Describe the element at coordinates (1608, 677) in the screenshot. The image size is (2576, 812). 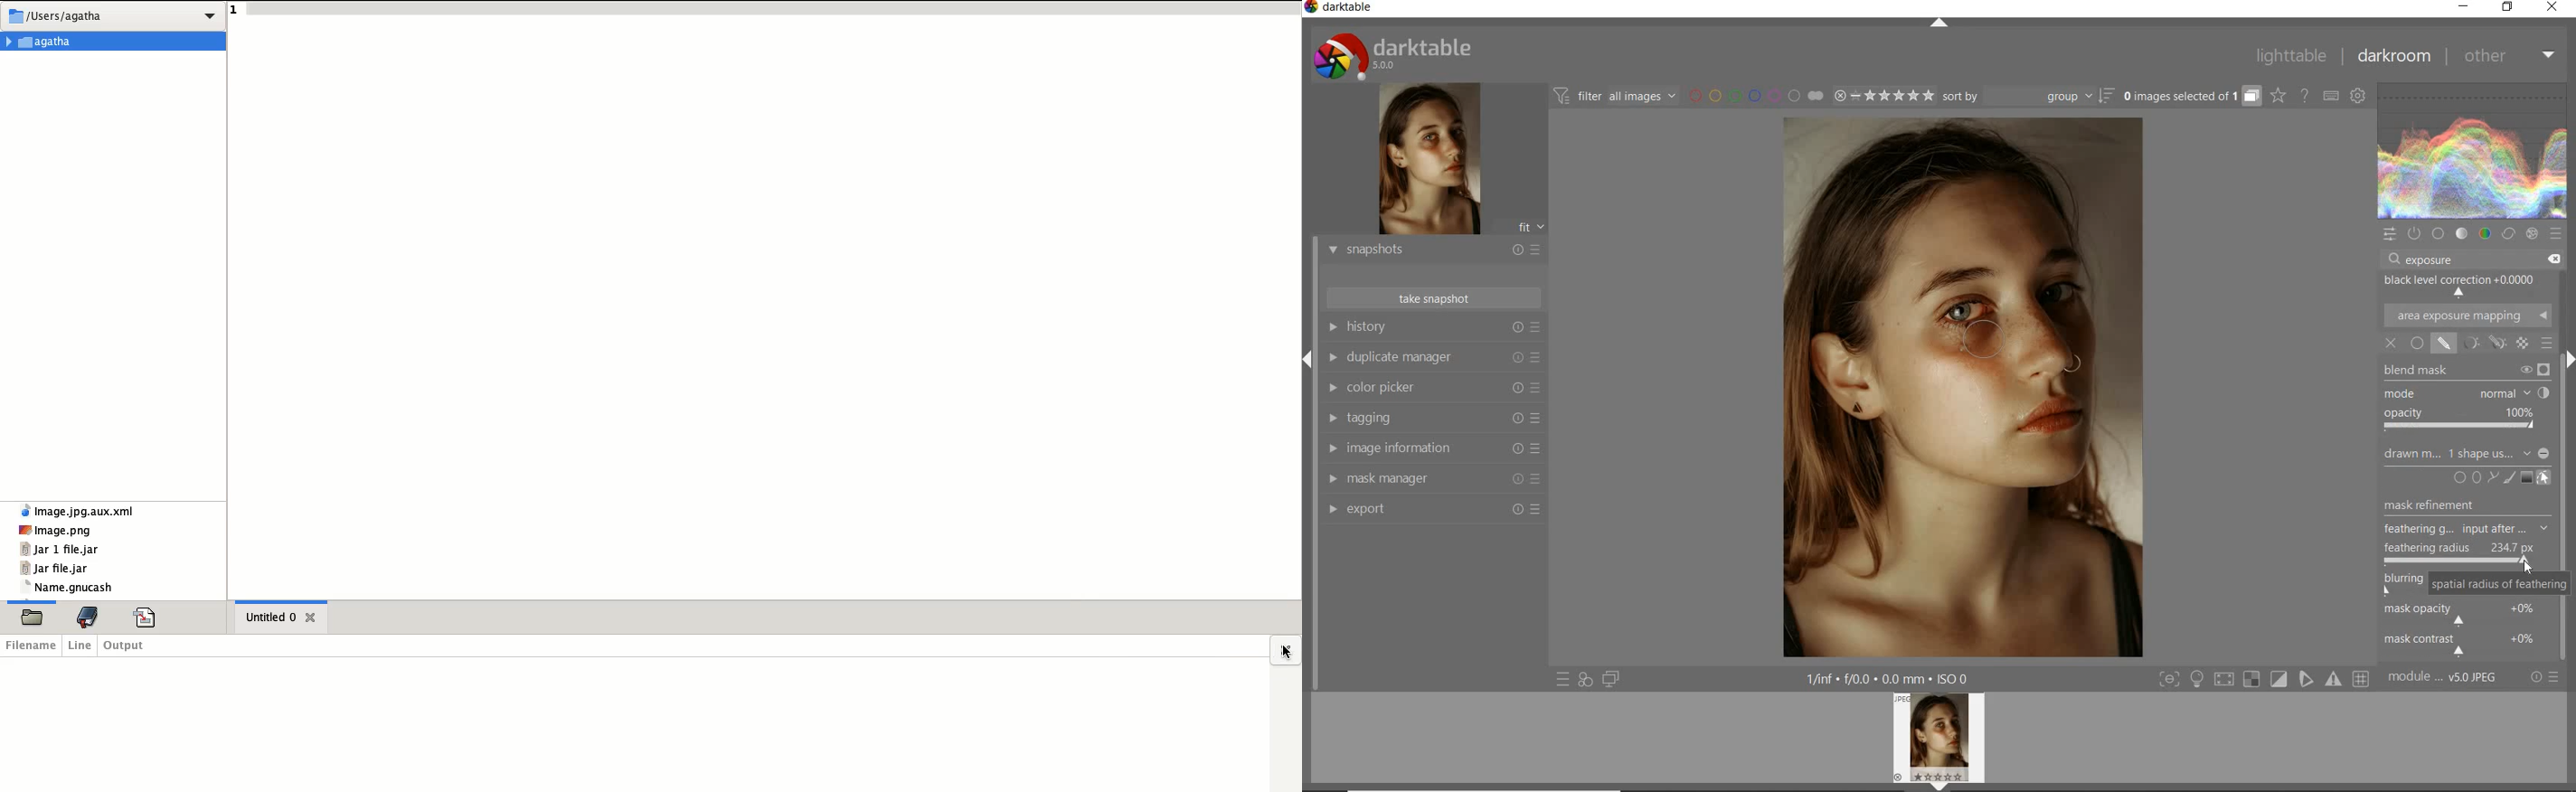
I see `display a second darkroom image below` at that location.